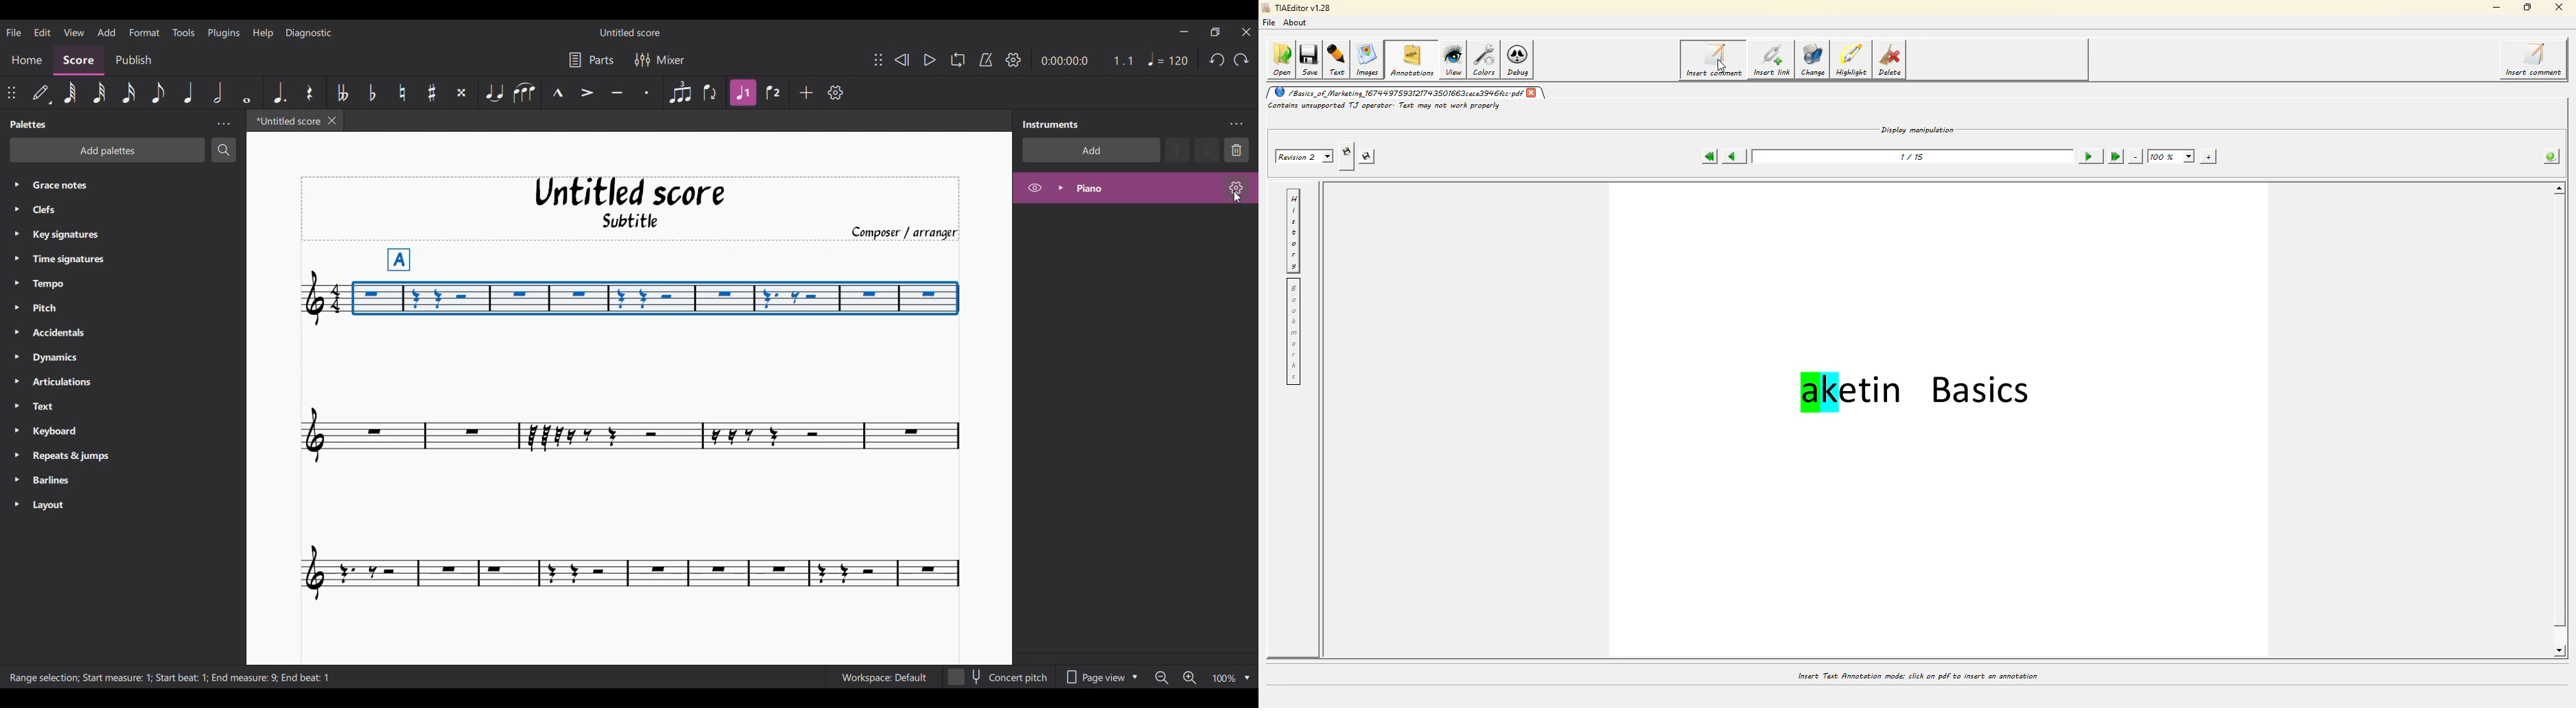 The height and width of the screenshot is (728, 2576). Describe the element at coordinates (81, 258) in the screenshot. I see `Time signatures` at that location.